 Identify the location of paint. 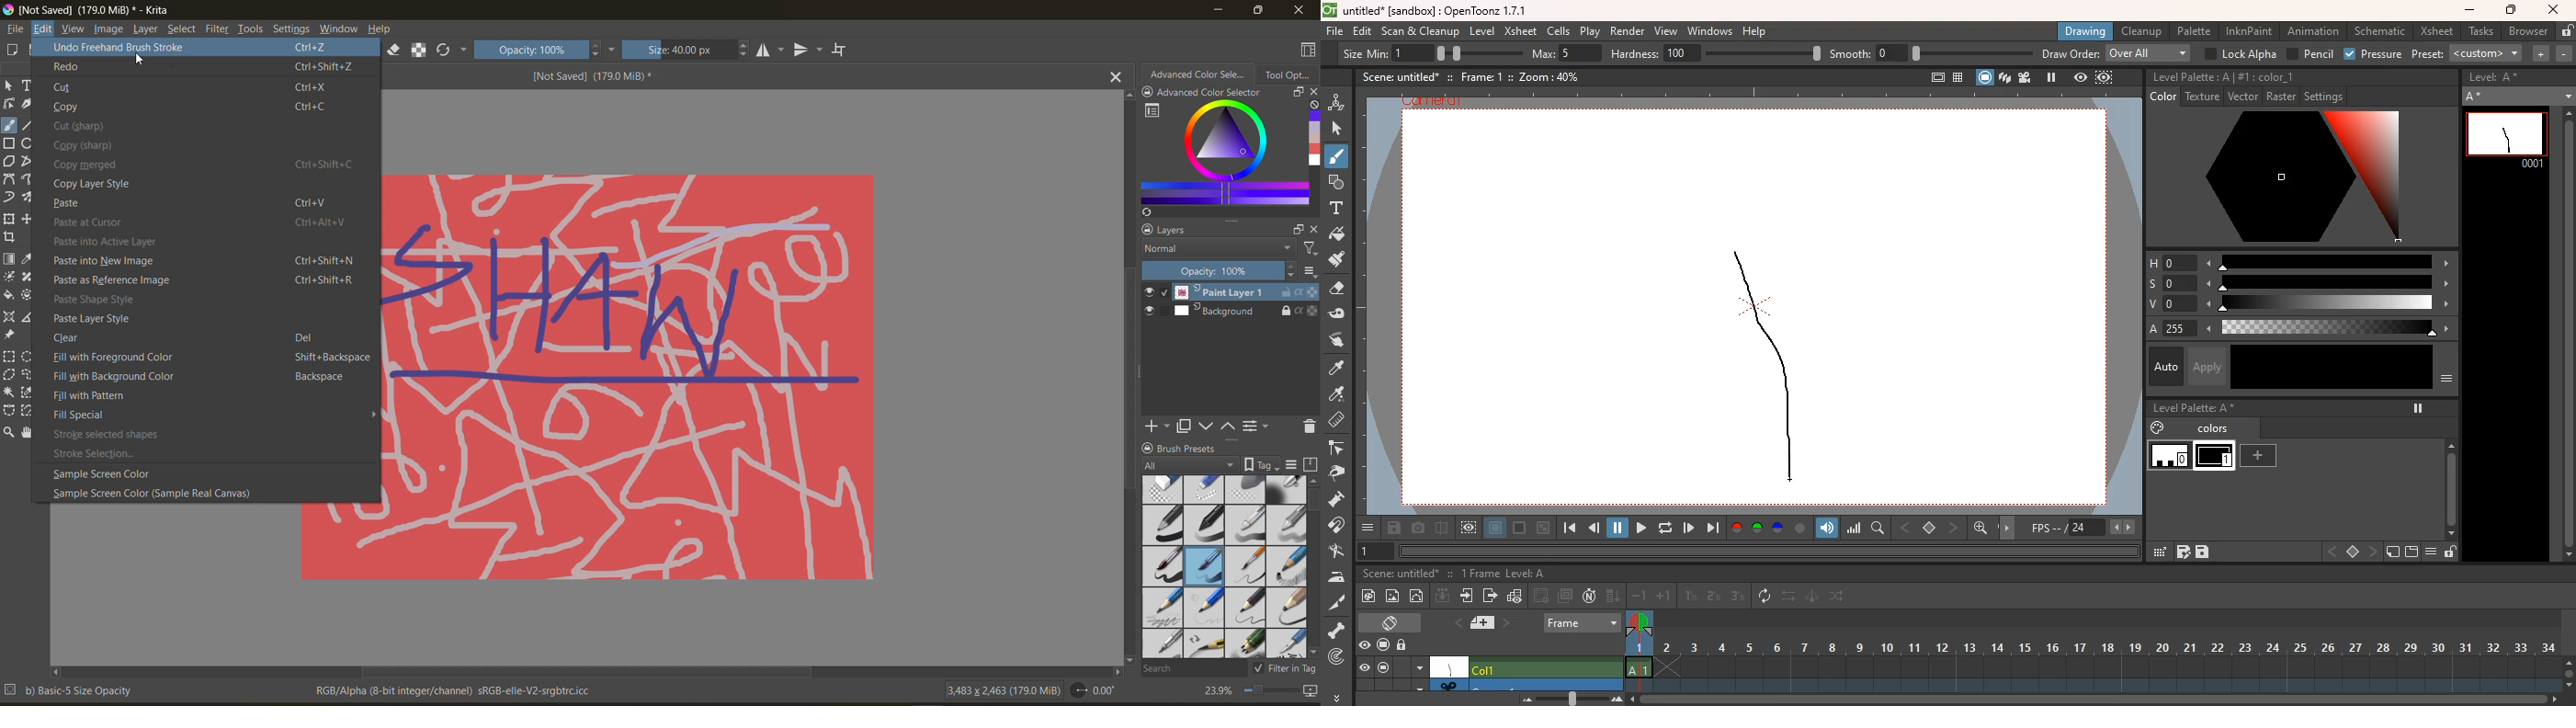
(1339, 236).